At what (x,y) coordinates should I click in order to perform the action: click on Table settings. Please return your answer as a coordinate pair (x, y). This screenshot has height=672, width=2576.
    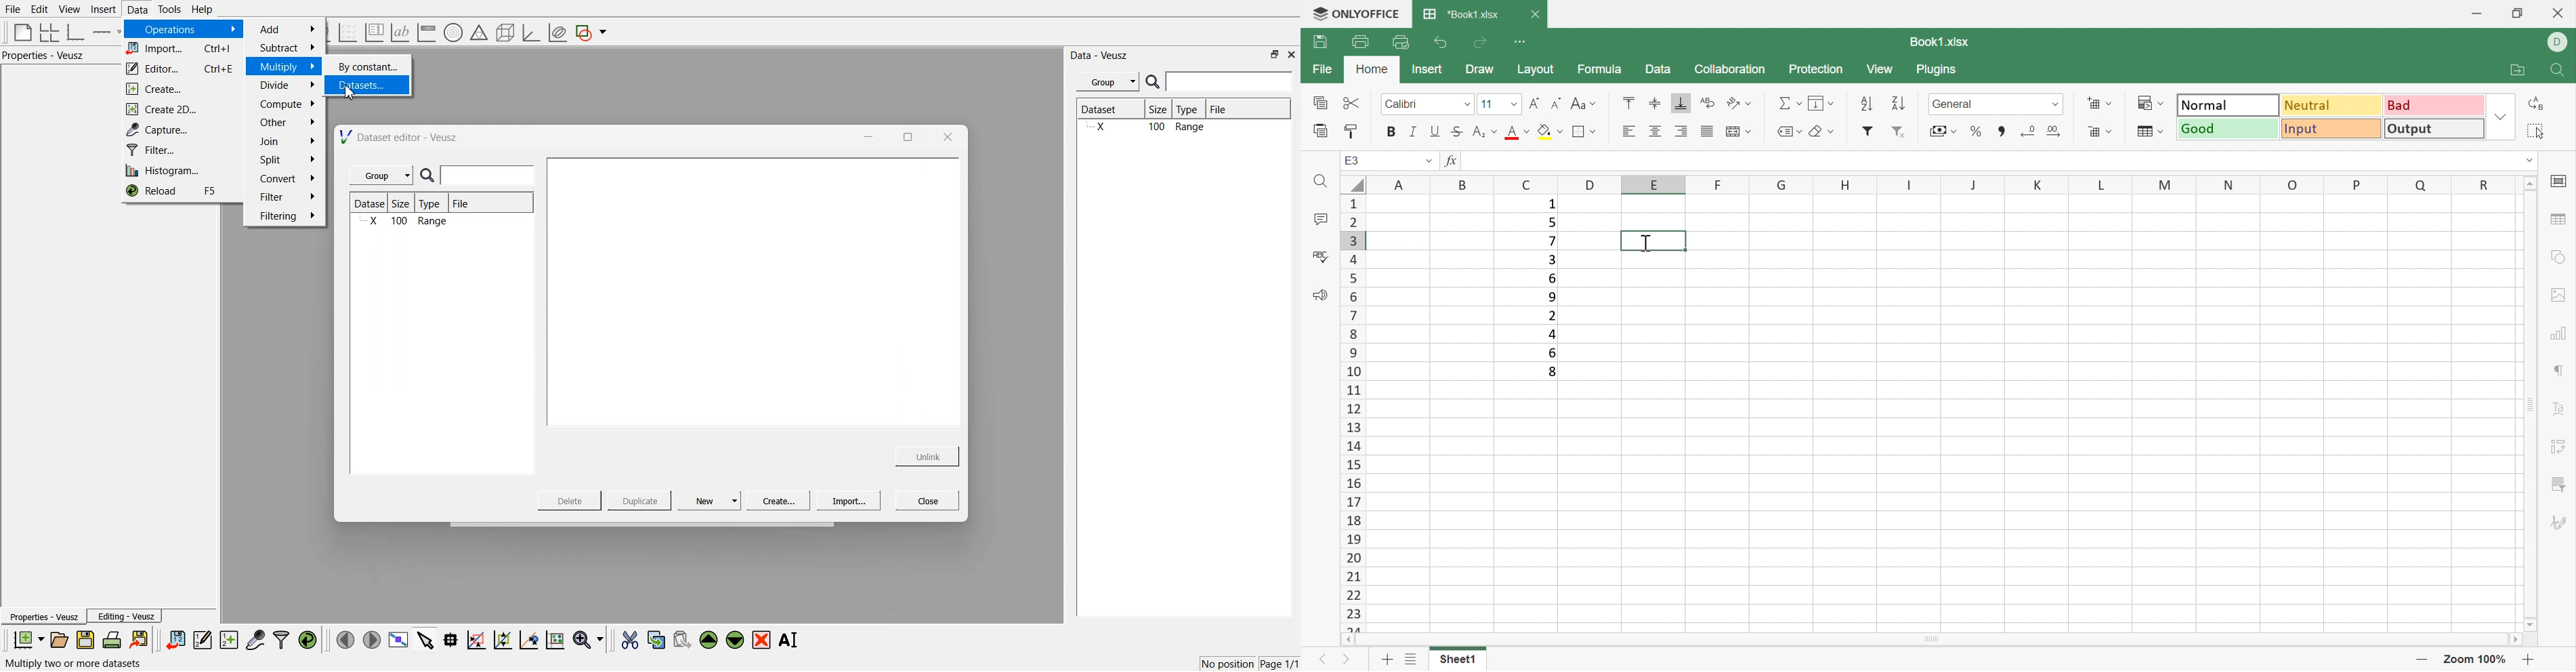
    Looking at the image, I should click on (2560, 218).